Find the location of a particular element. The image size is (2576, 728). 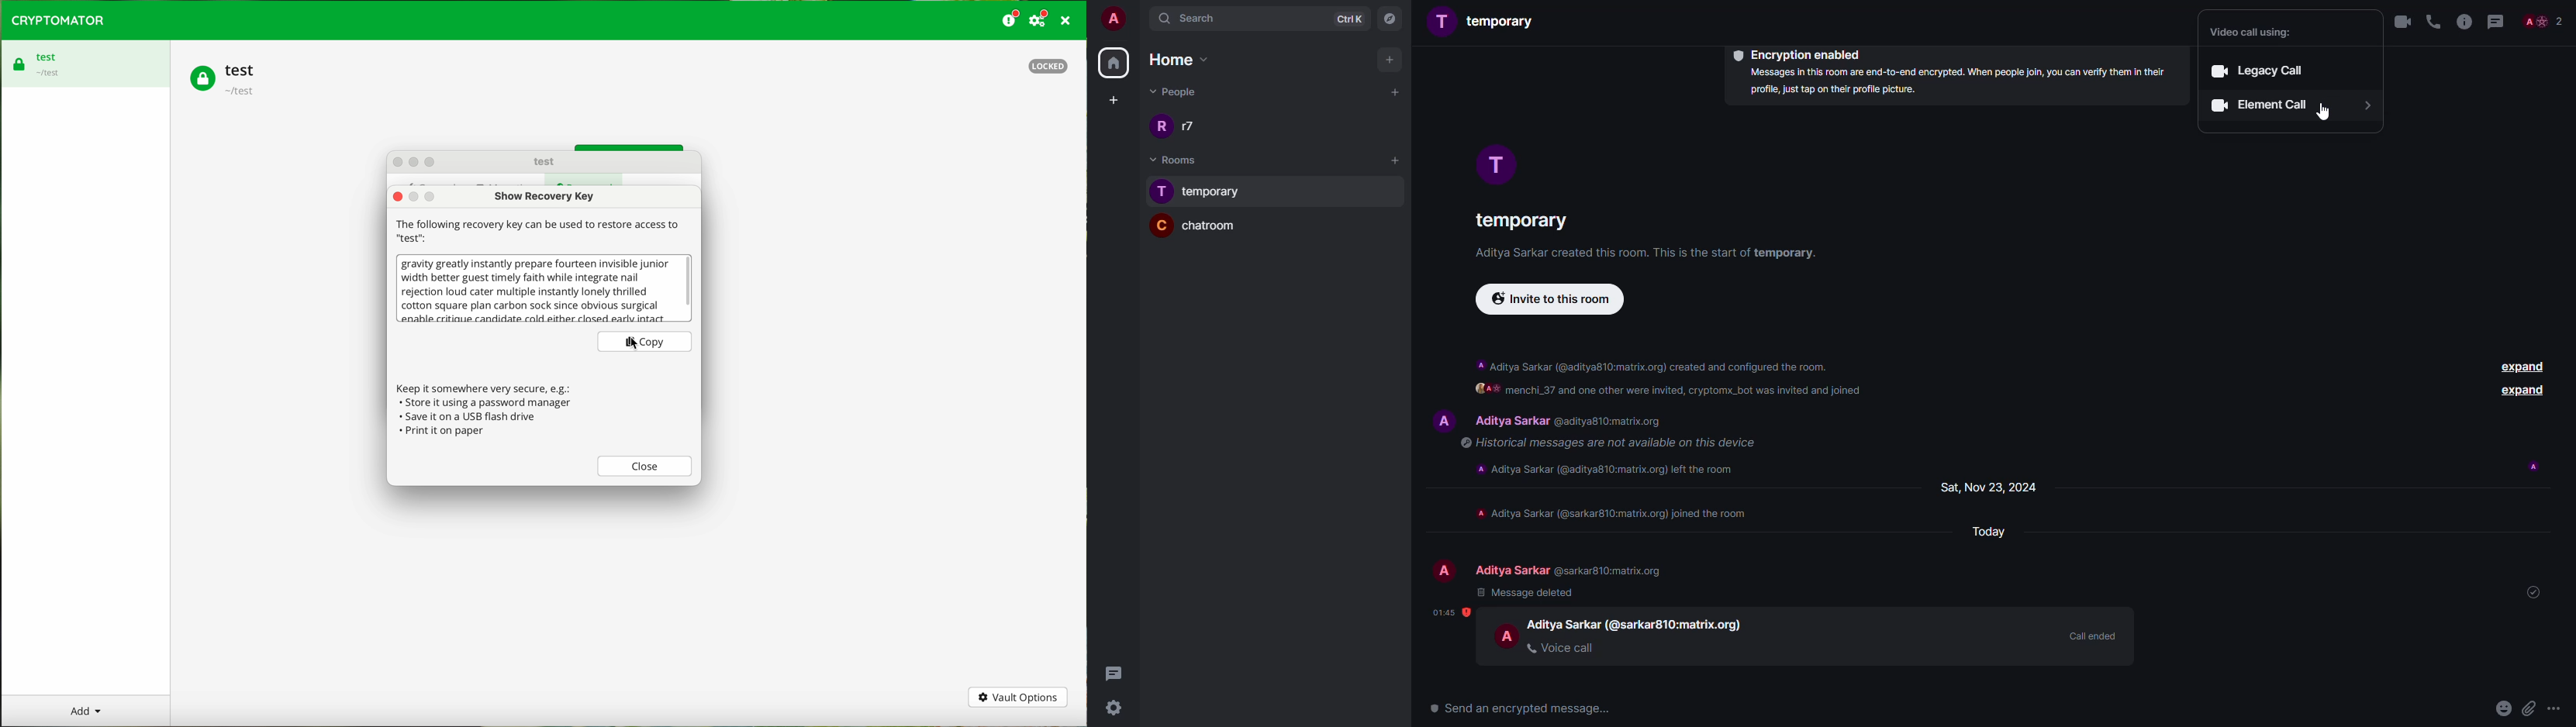

ctrlK is located at coordinates (1345, 18).